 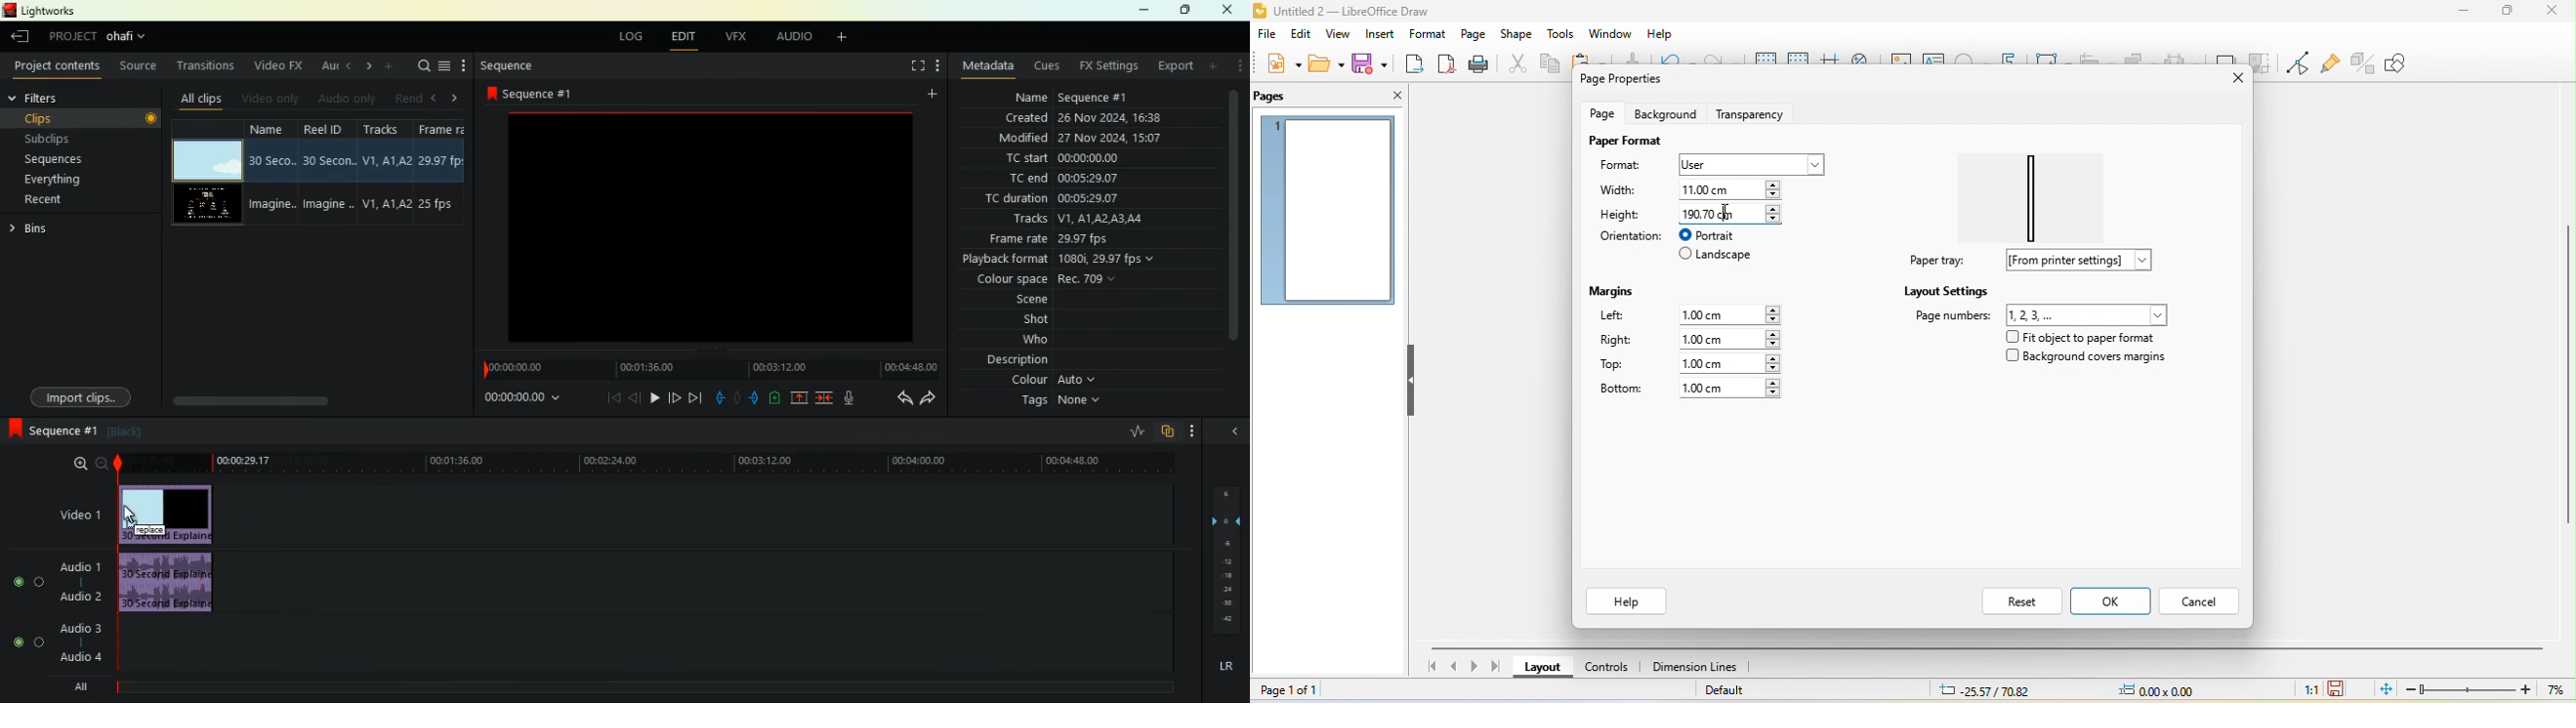 What do you see at coordinates (1225, 668) in the screenshot?
I see `lr` at bounding box center [1225, 668].